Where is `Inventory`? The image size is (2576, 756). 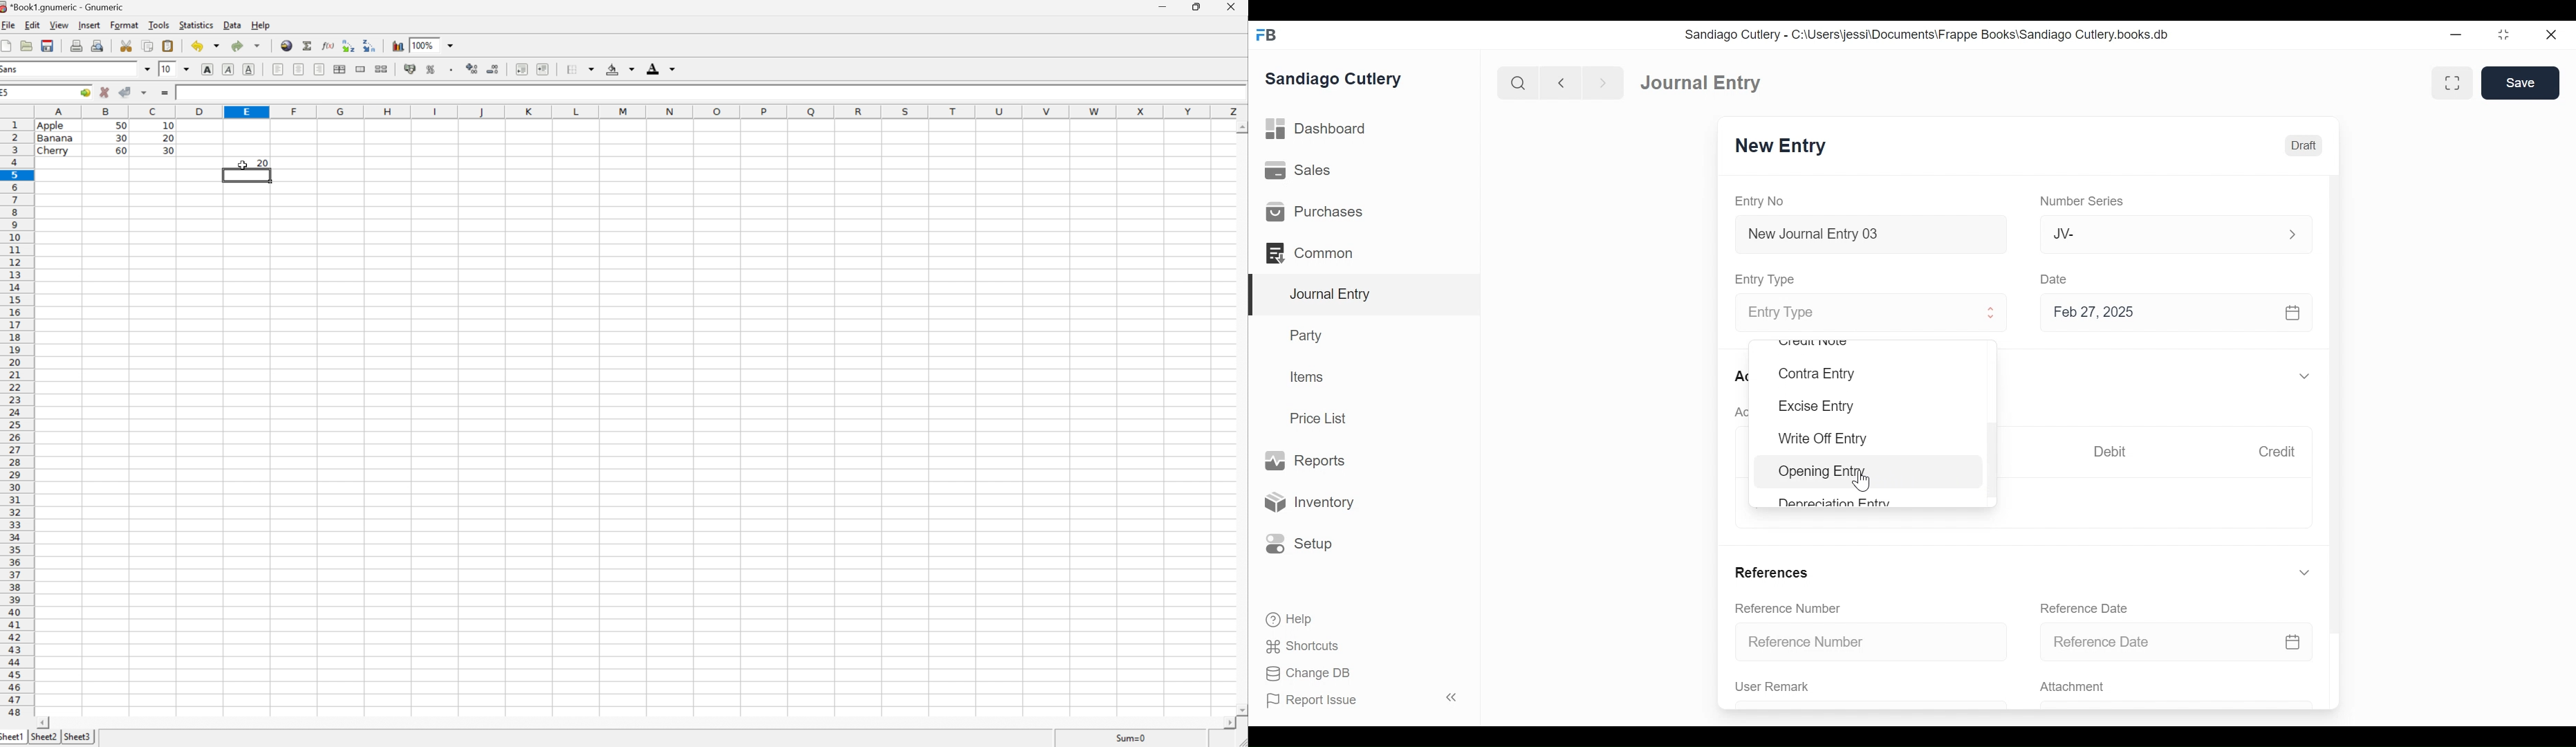 Inventory is located at coordinates (1308, 501).